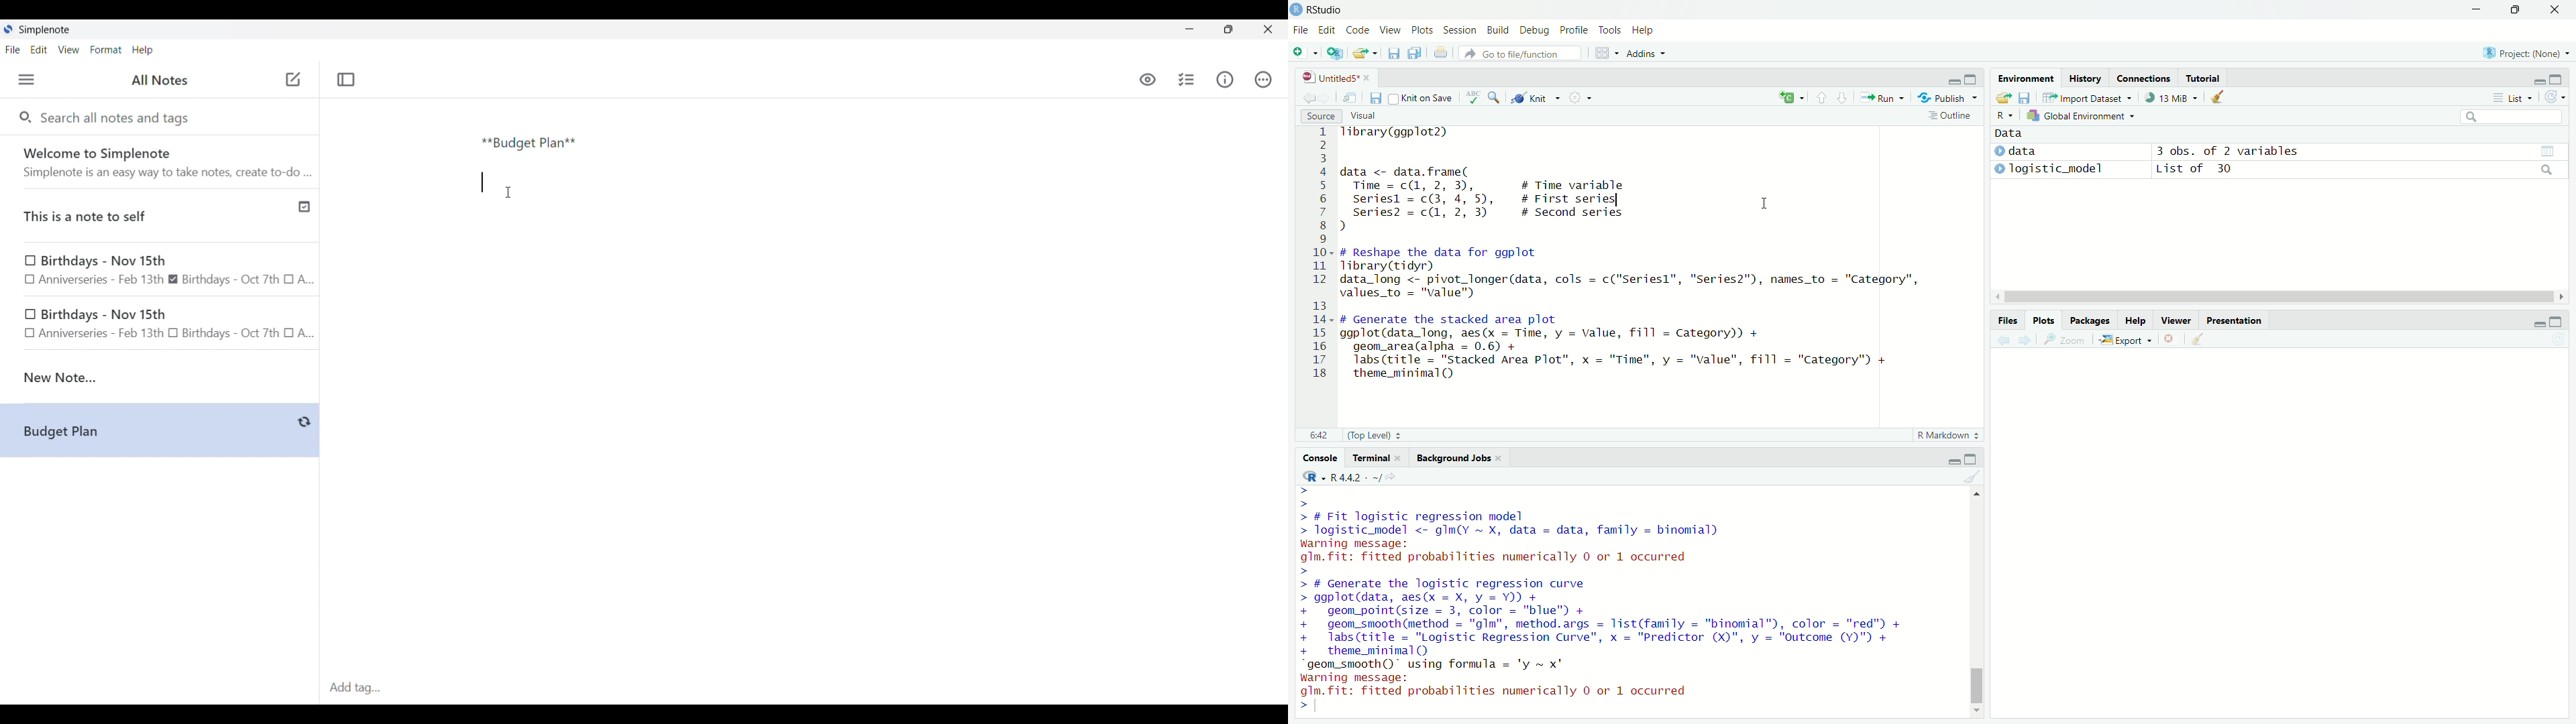 The width and height of the screenshot is (2576, 728). I want to click on maximise, so click(2557, 319).